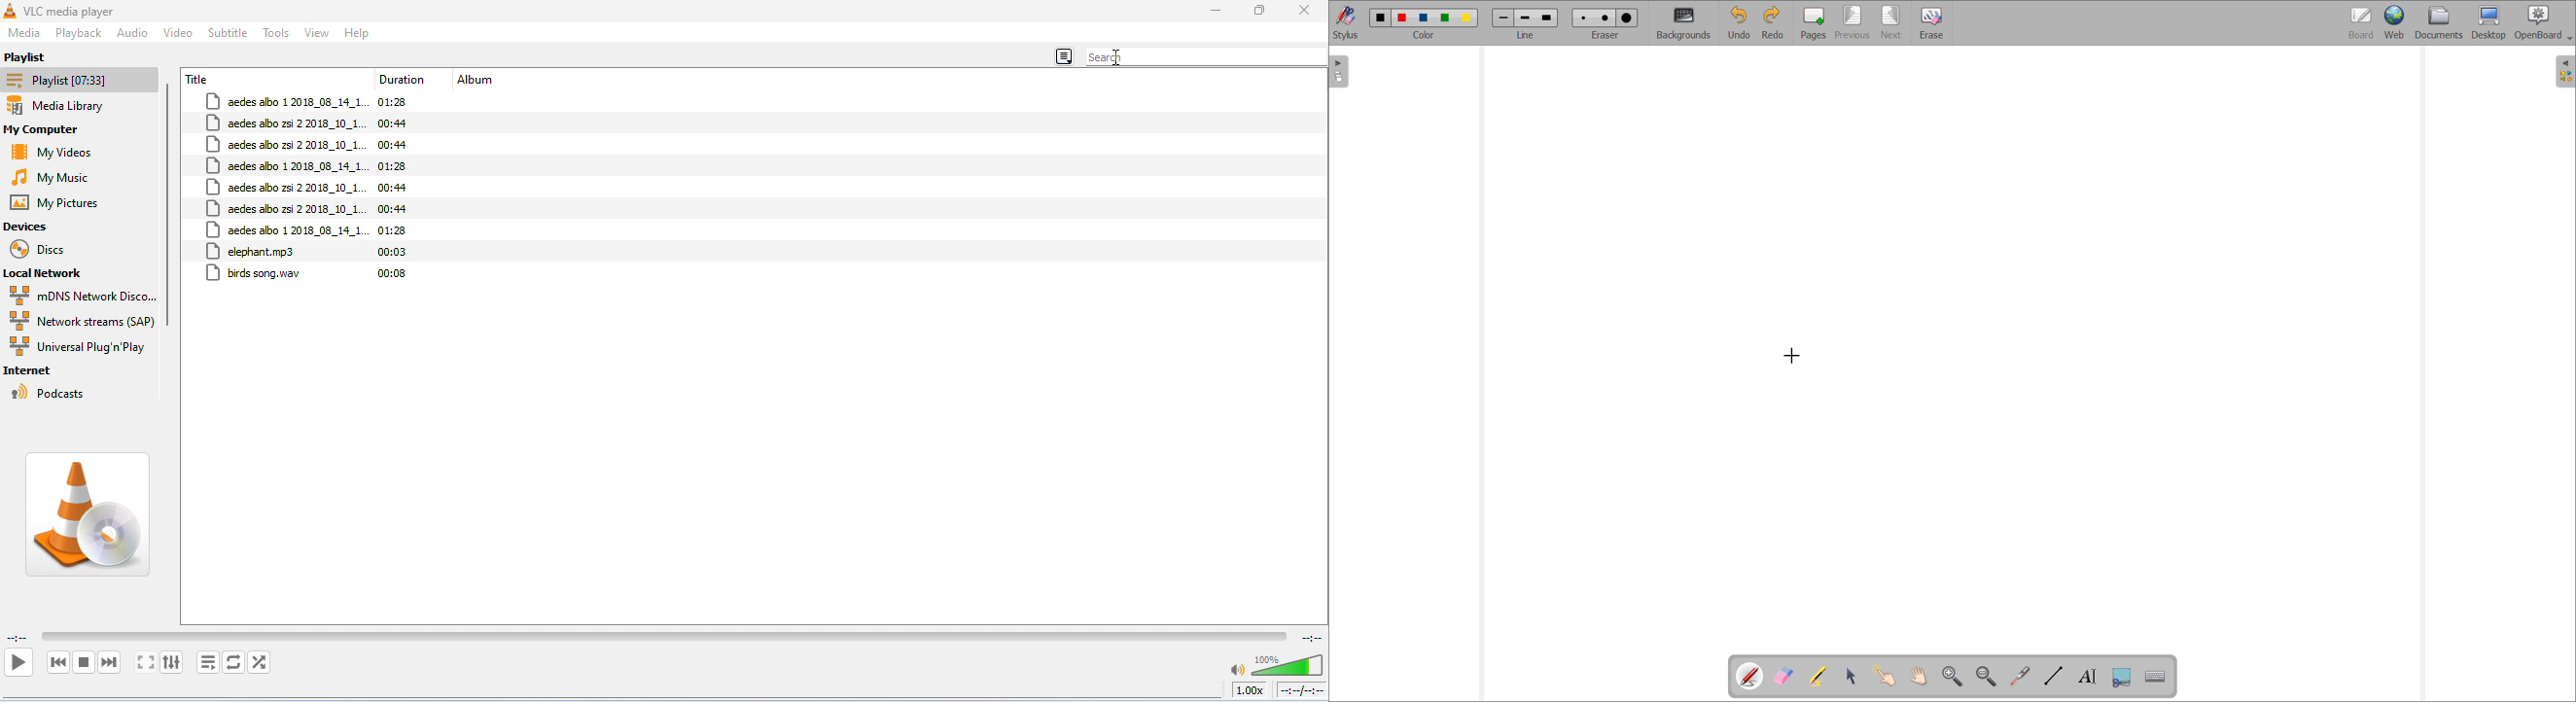 The width and height of the screenshot is (2576, 728). Describe the element at coordinates (1259, 11) in the screenshot. I see `` at that location.